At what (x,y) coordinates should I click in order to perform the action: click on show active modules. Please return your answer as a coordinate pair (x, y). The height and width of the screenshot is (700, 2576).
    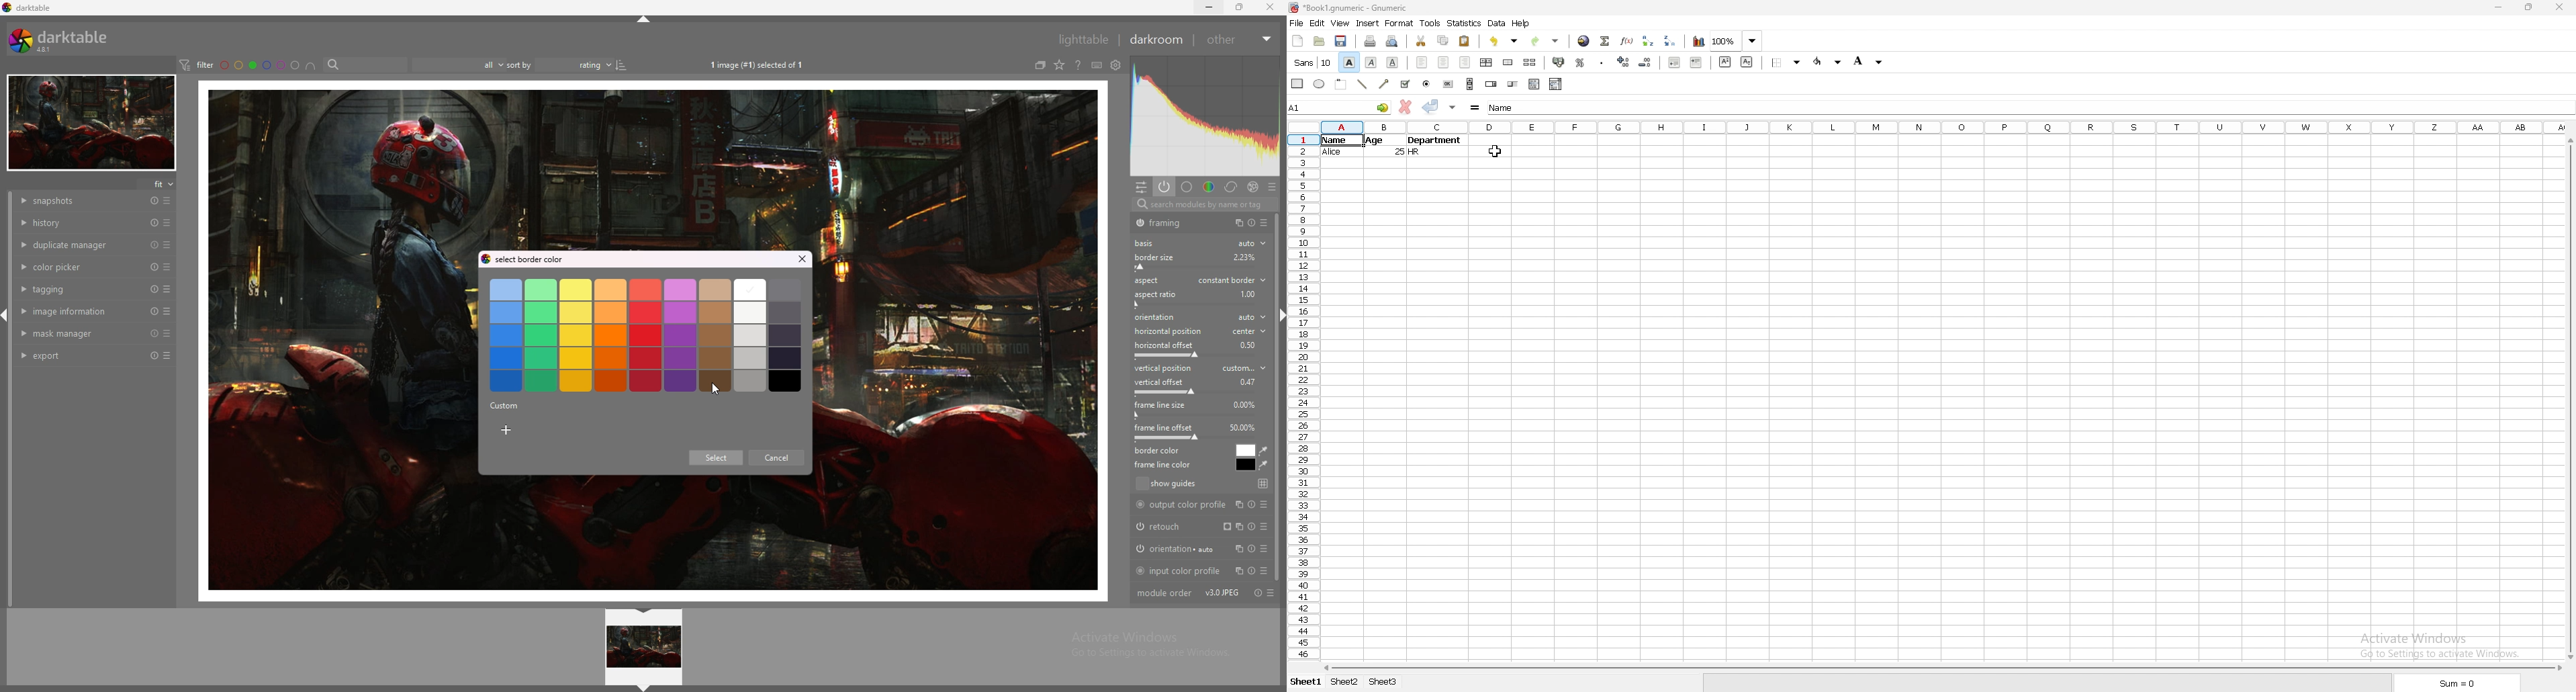
    Looking at the image, I should click on (1163, 186).